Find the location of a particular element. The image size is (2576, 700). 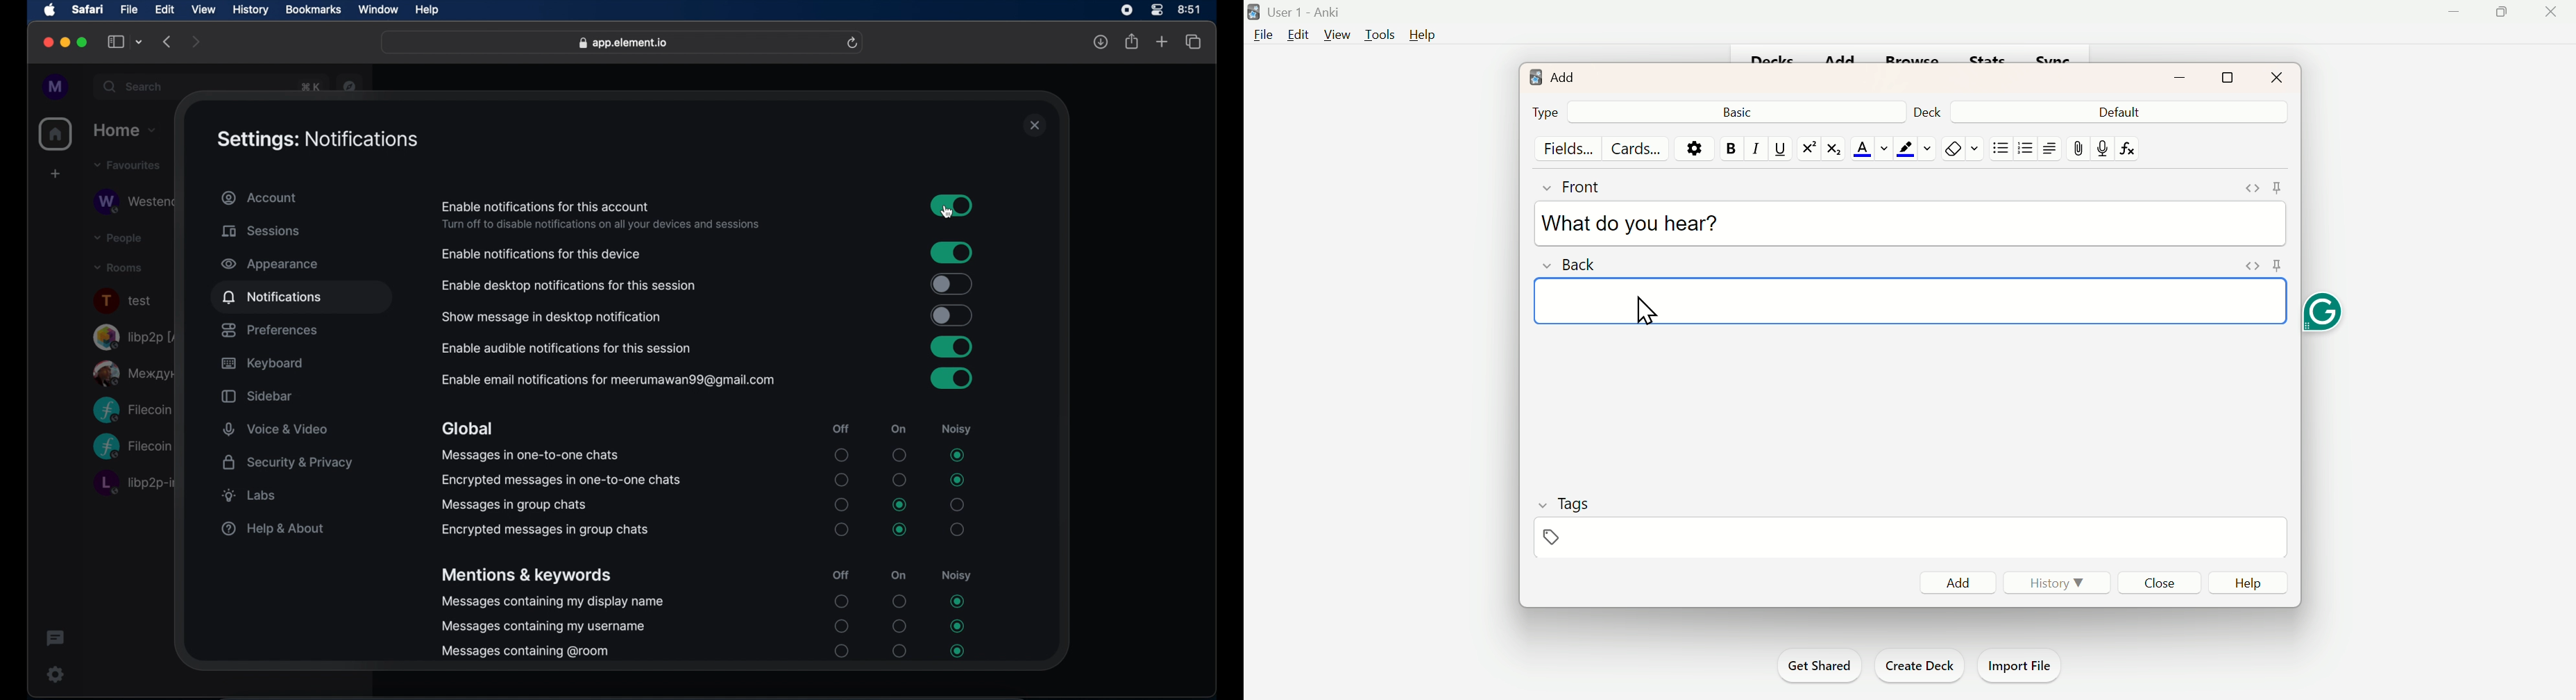

Bullets is located at coordinates (2002, 147).